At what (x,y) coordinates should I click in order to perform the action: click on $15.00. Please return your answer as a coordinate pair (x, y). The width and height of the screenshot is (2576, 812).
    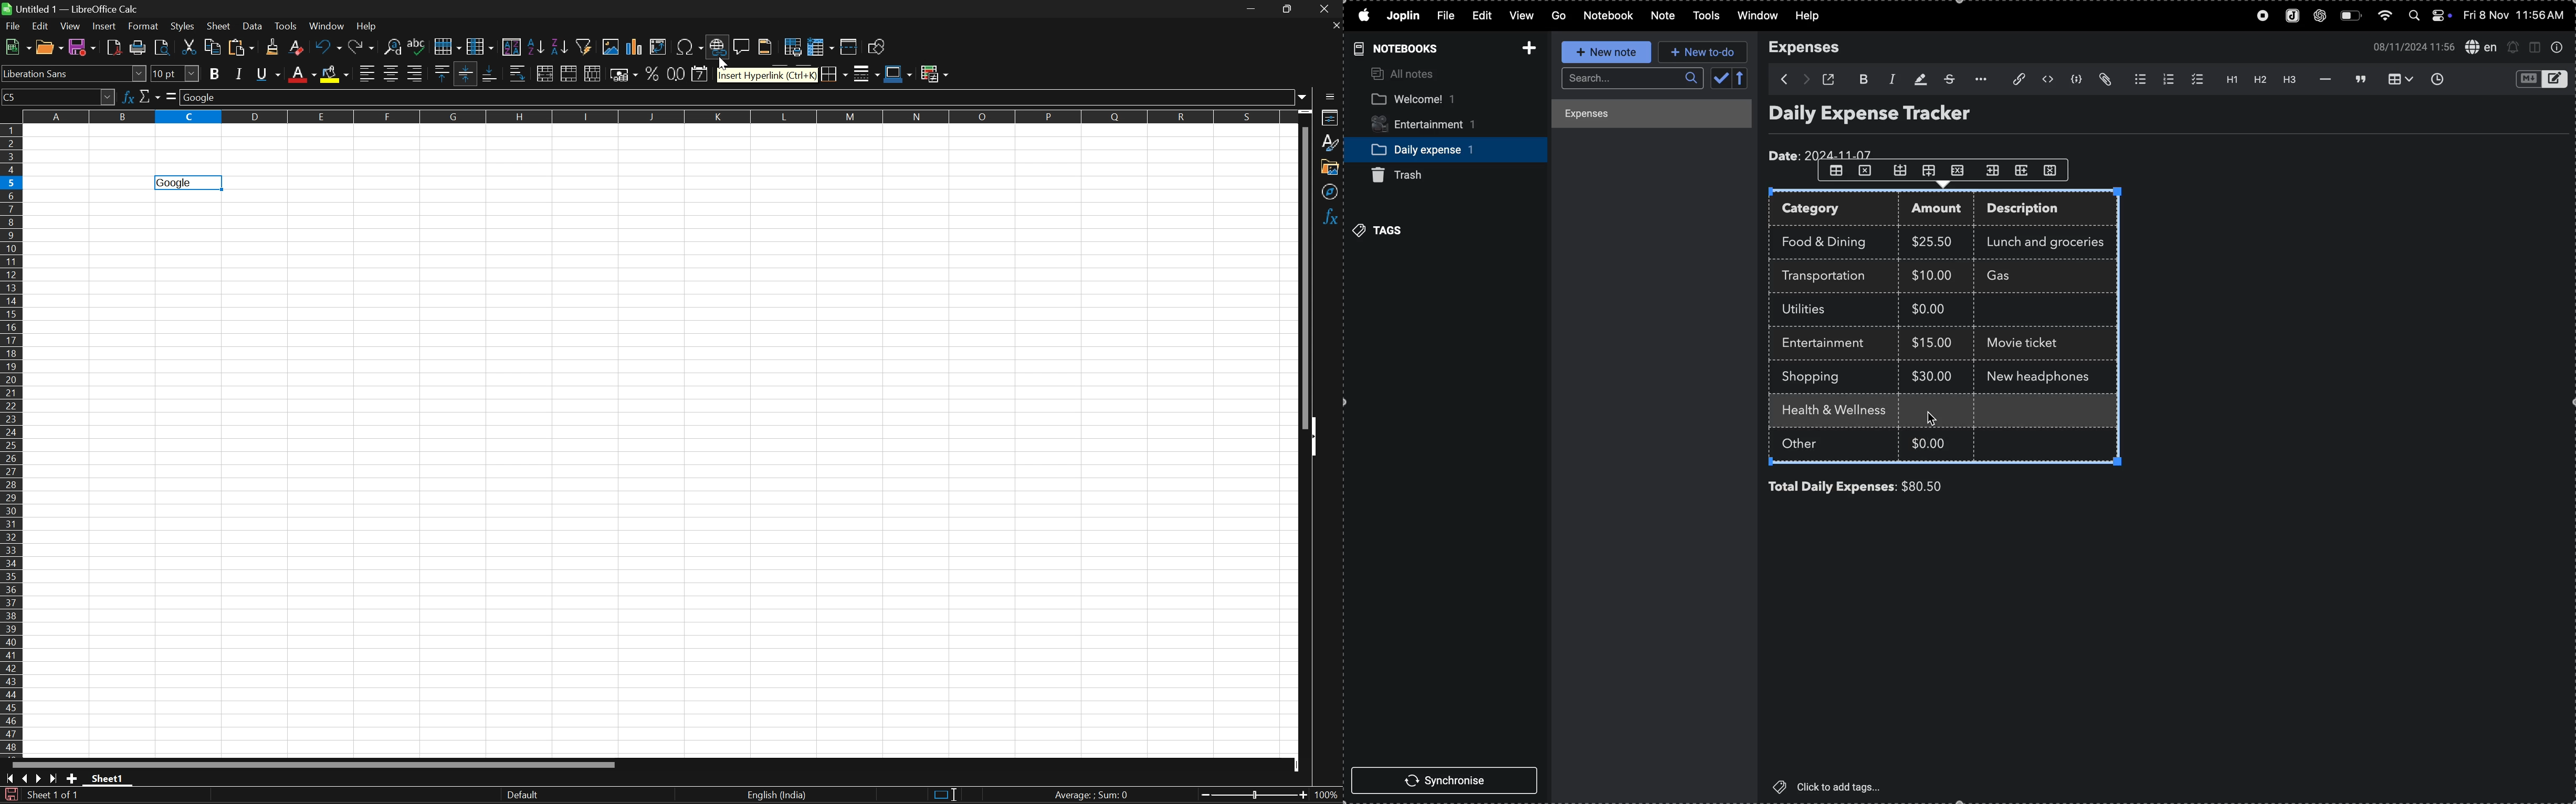
    Looking at the image, I should click on (1933, 342).